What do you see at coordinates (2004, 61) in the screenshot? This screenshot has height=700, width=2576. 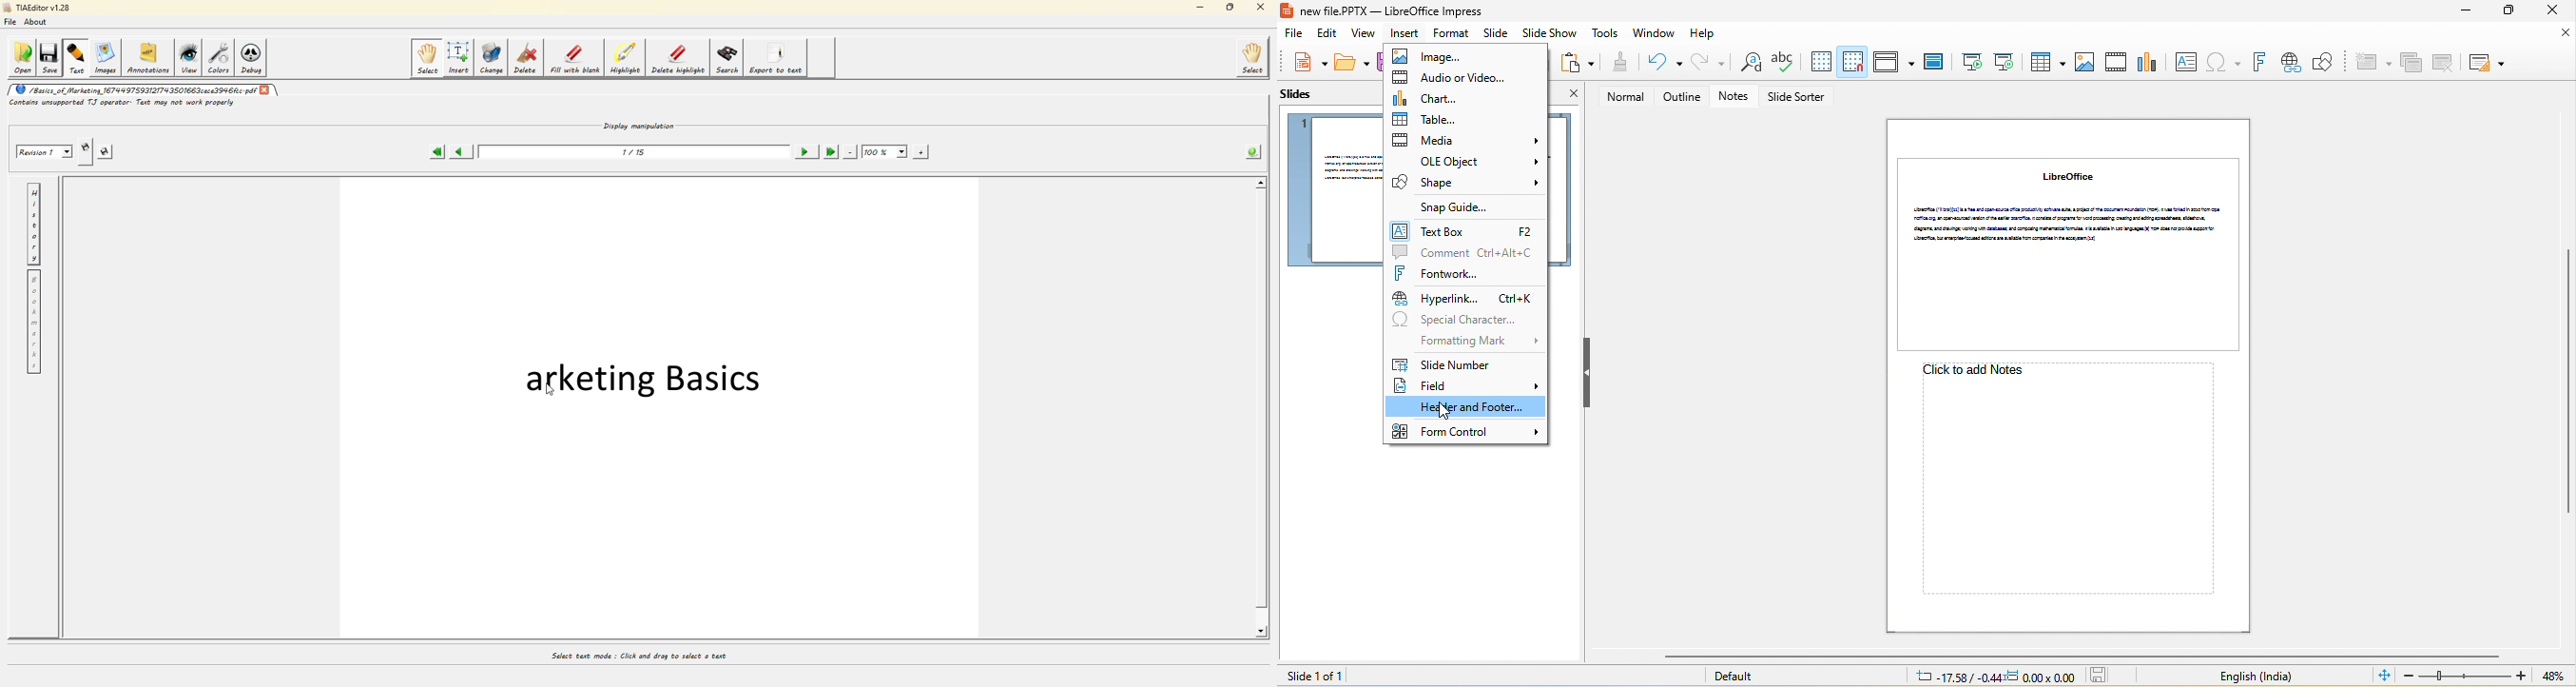 I see `start from current slide` at bounding box center [2004, 61].